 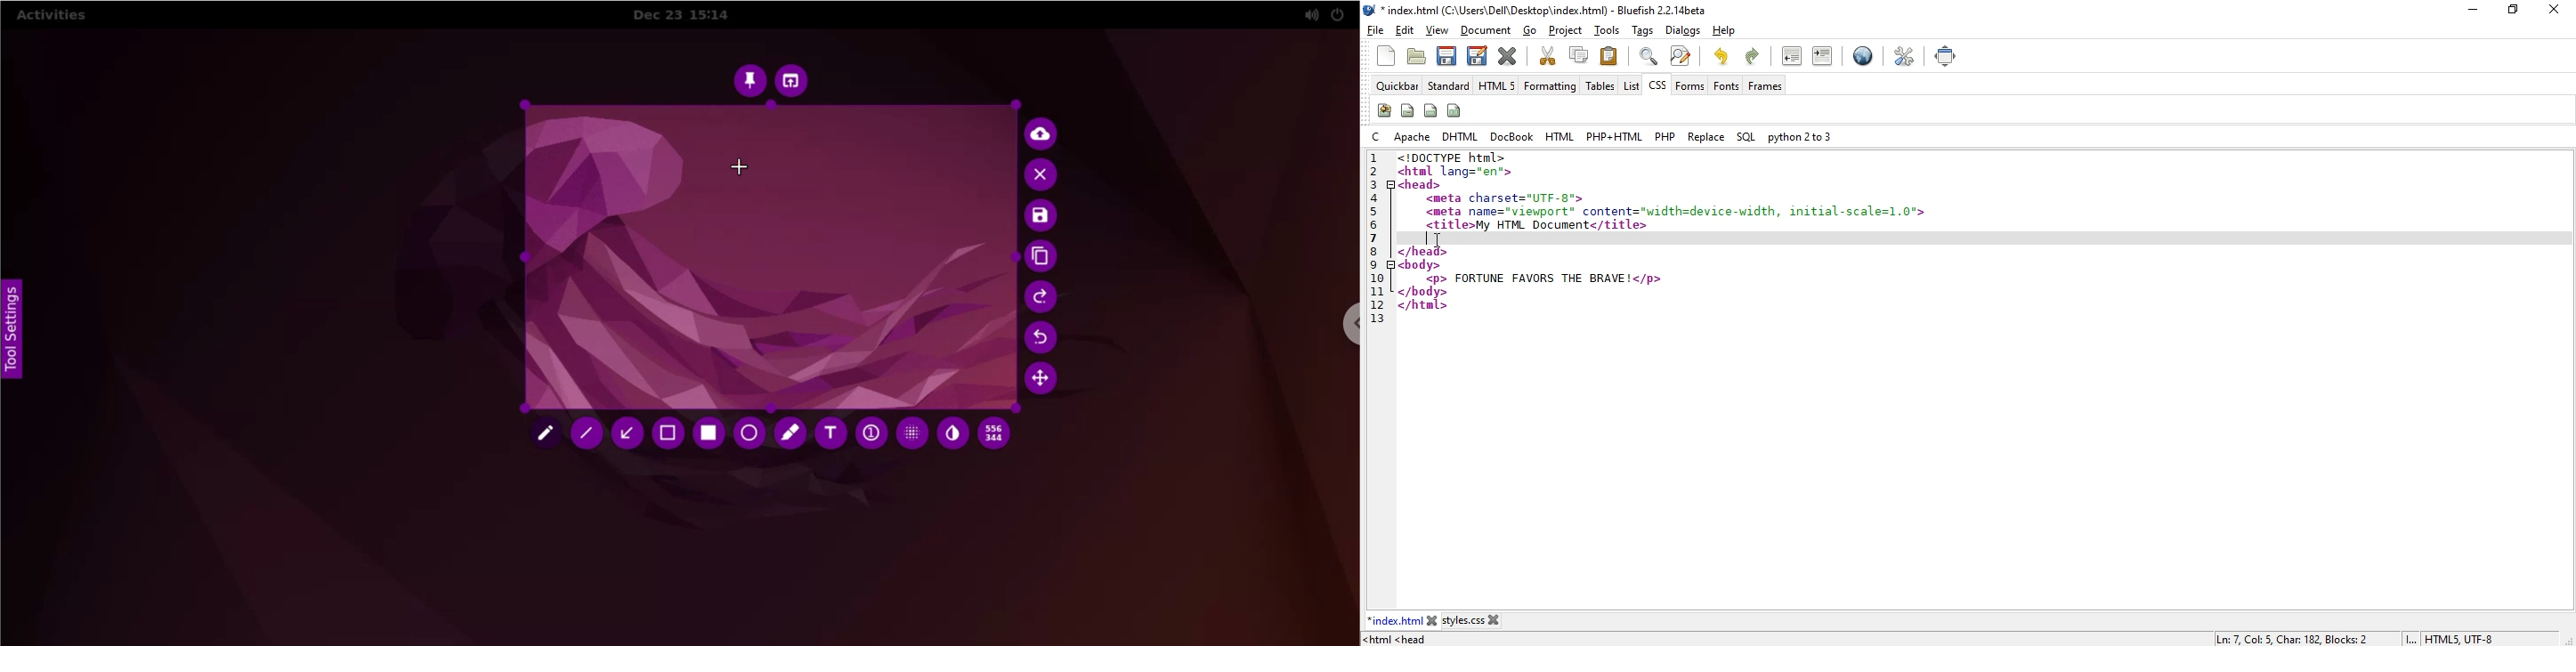 I want to click on save current file, so click(x=1446, y=54).